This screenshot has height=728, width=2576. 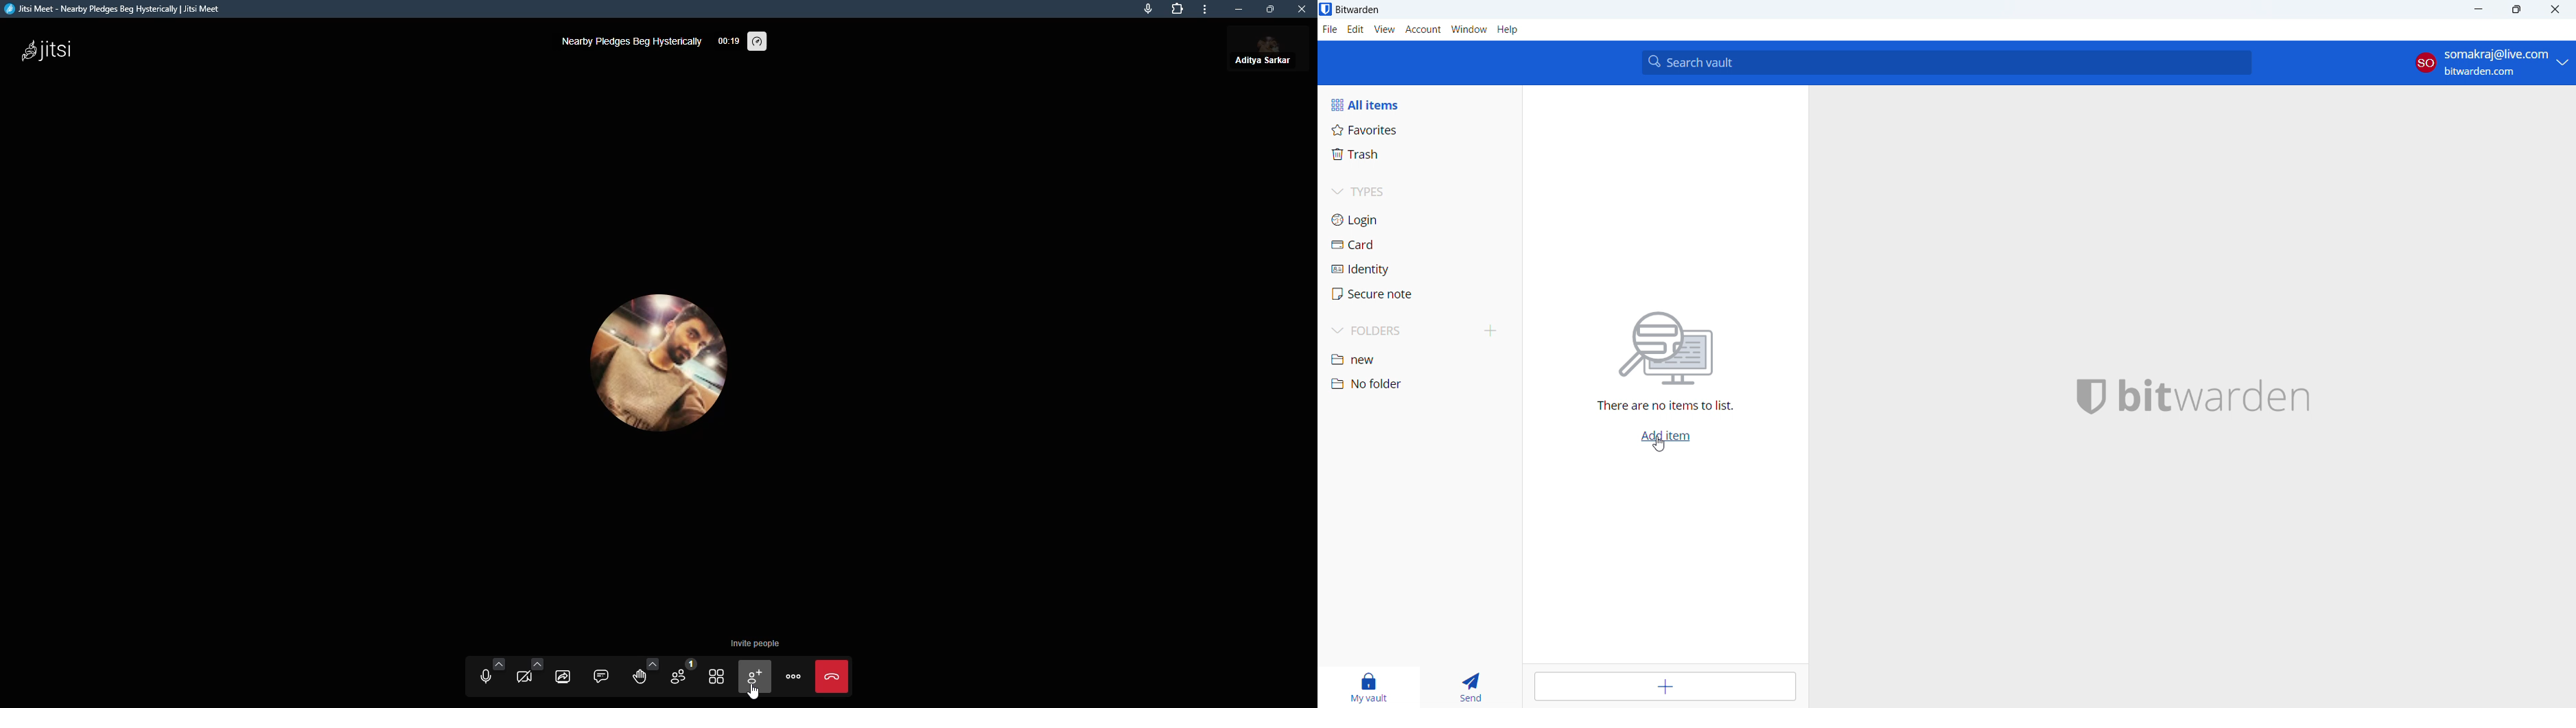 What do you see at coordinates (1418, 384) in the screenshot?
I see `no folder` at bounding box center [1418, 384].